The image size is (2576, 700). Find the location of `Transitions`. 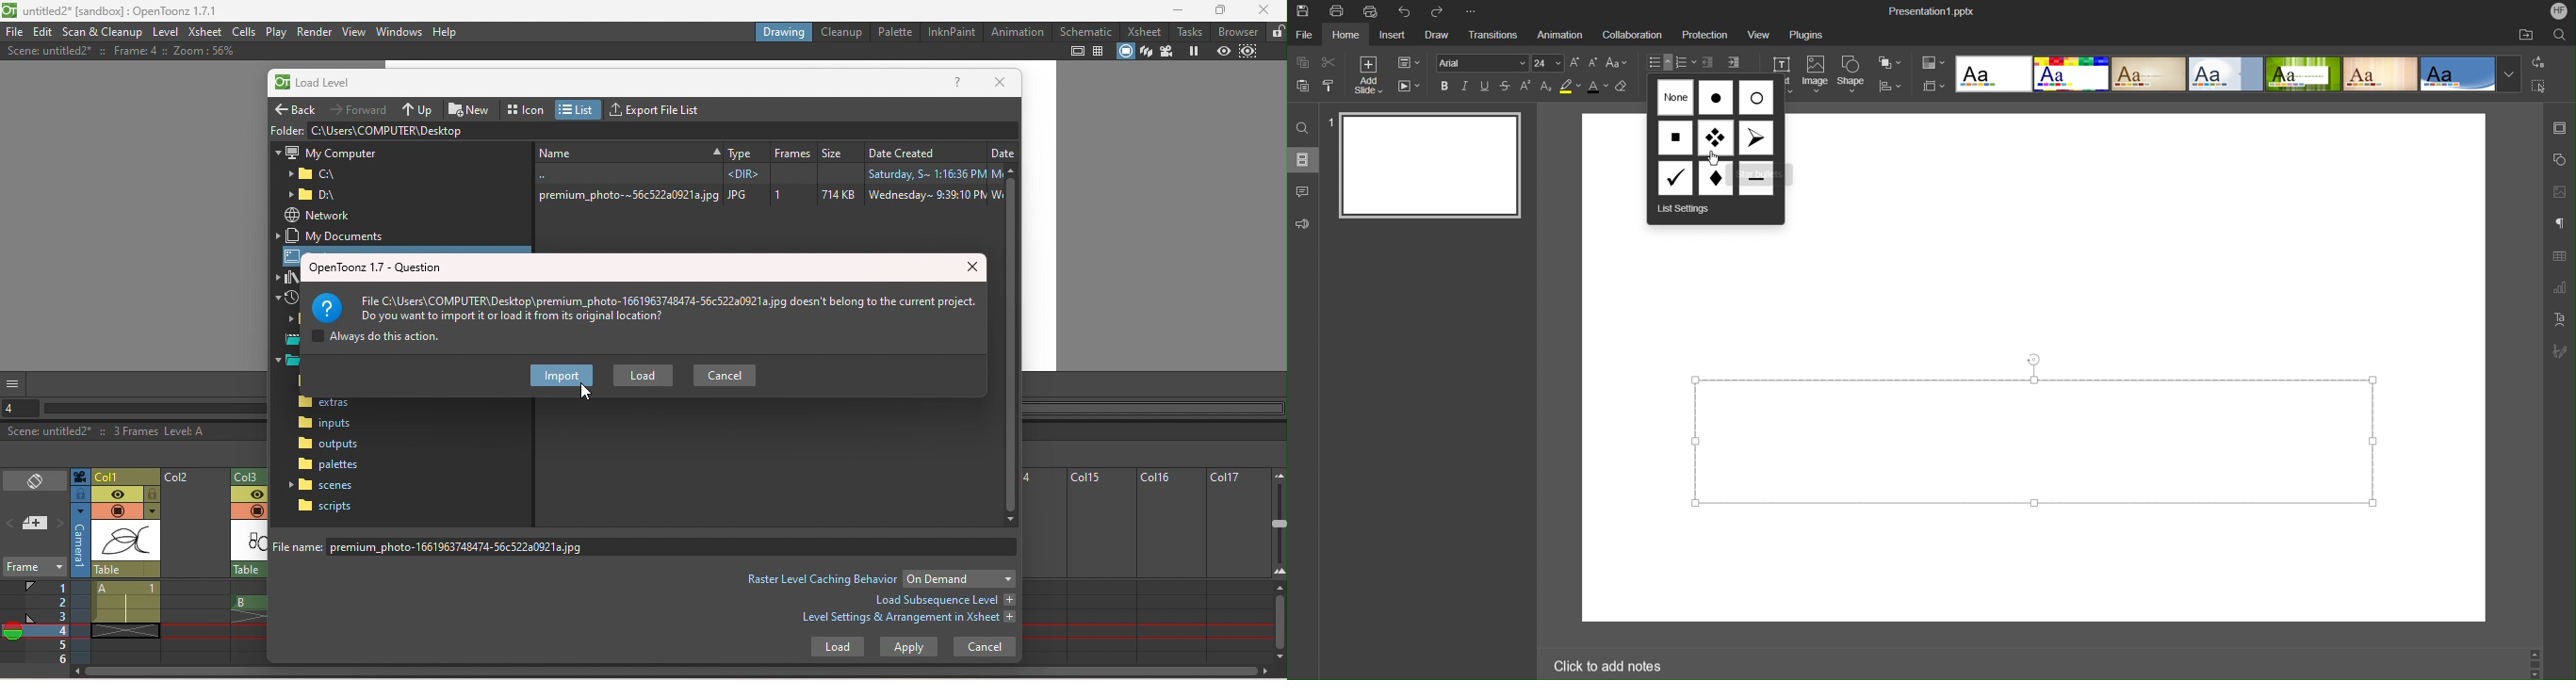

Transitions is located at coordinates (1490, 35).